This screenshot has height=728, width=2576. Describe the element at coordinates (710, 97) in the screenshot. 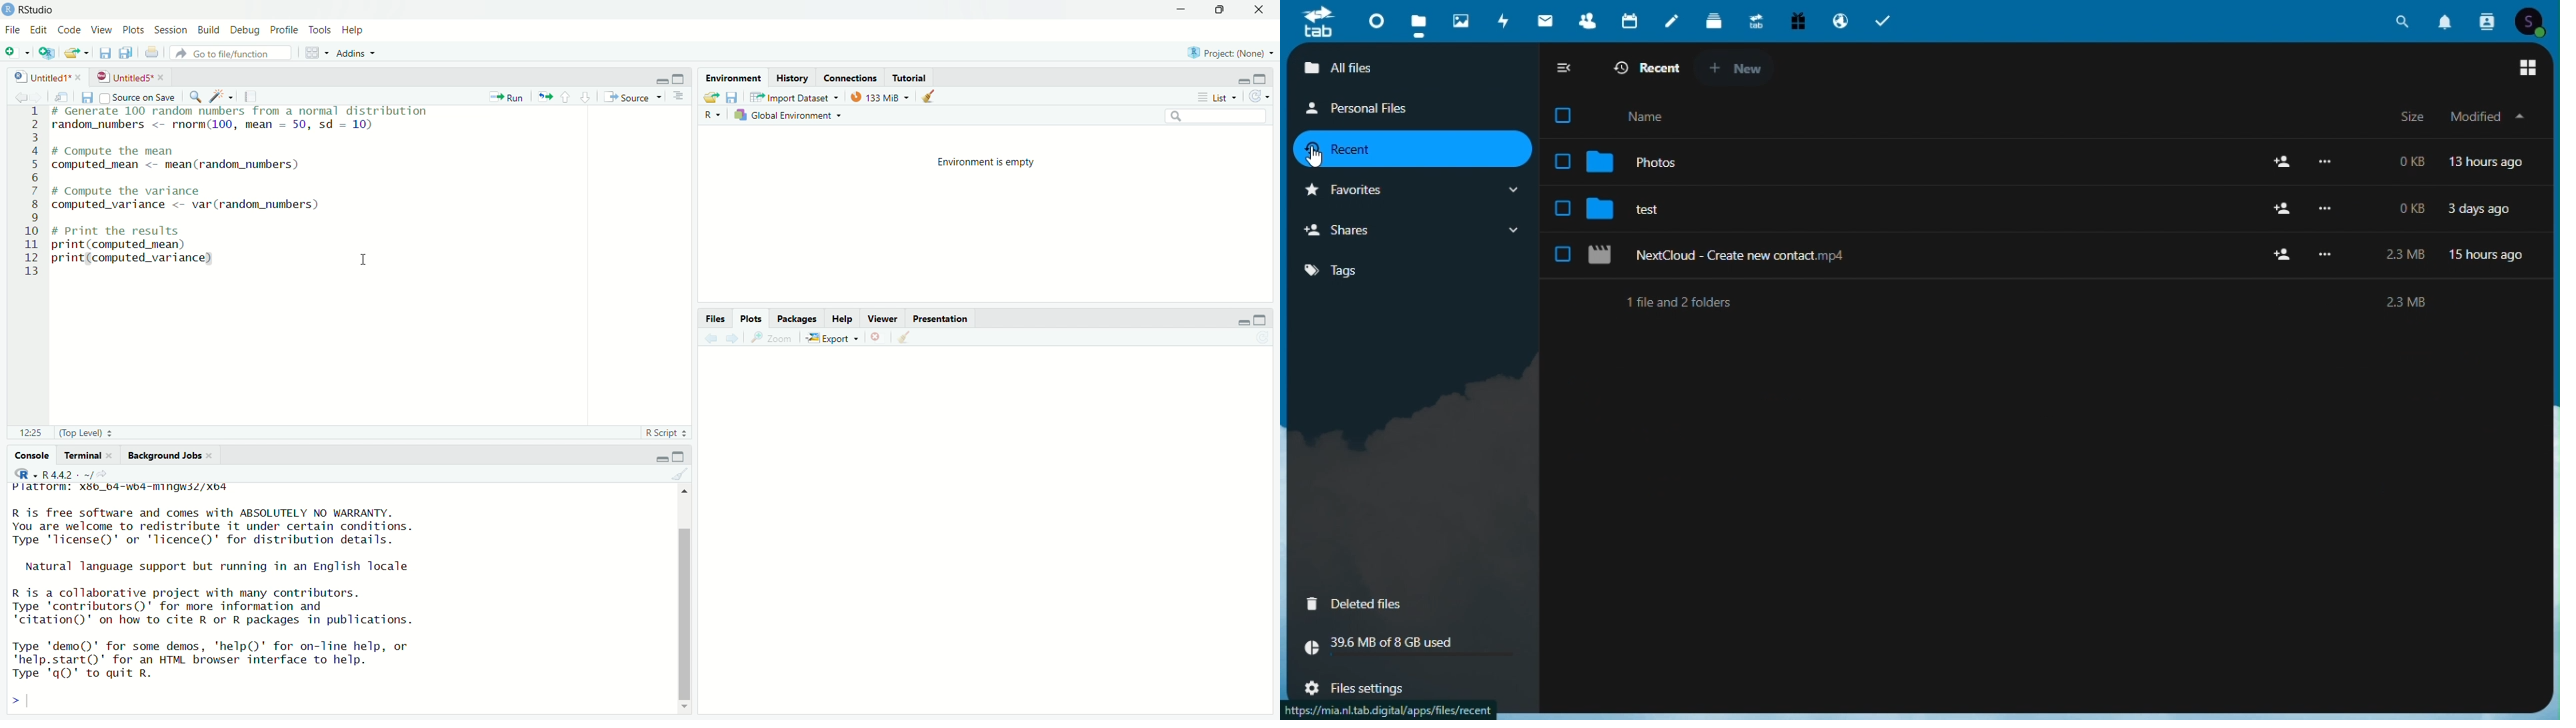

I see `load workspace` at that location.